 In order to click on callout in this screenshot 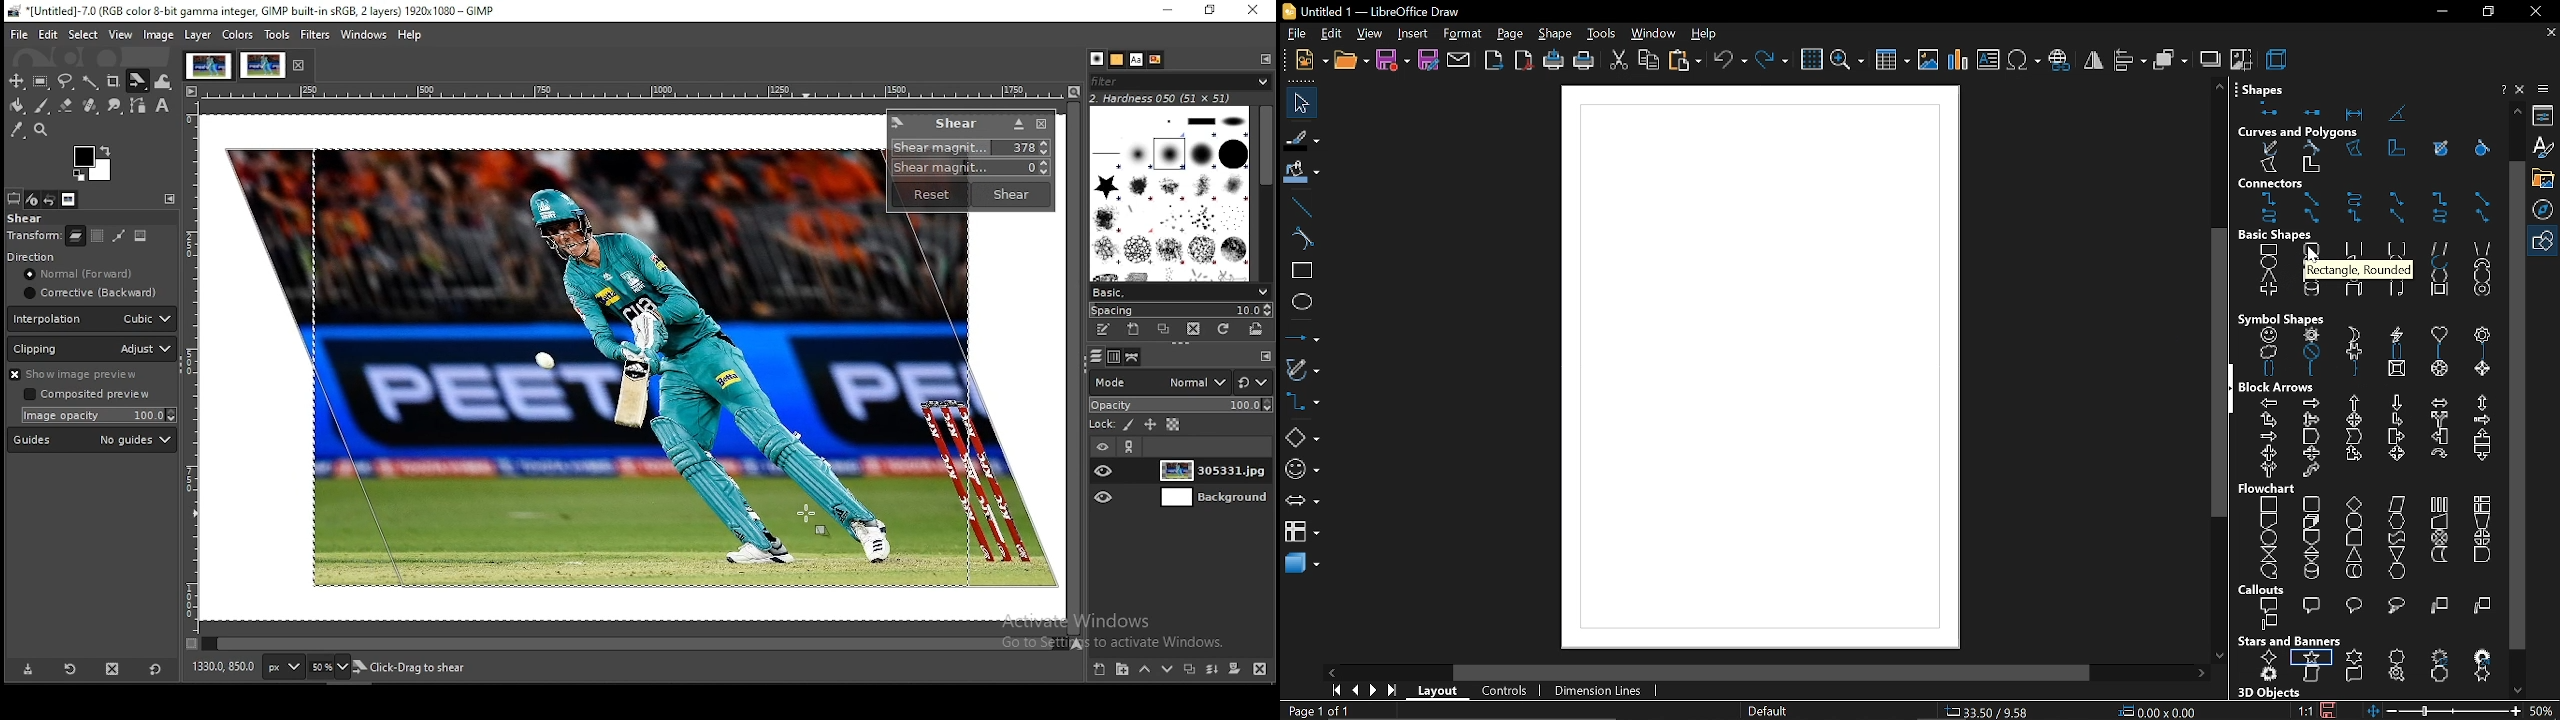, I will do `click(2368, 615)`.